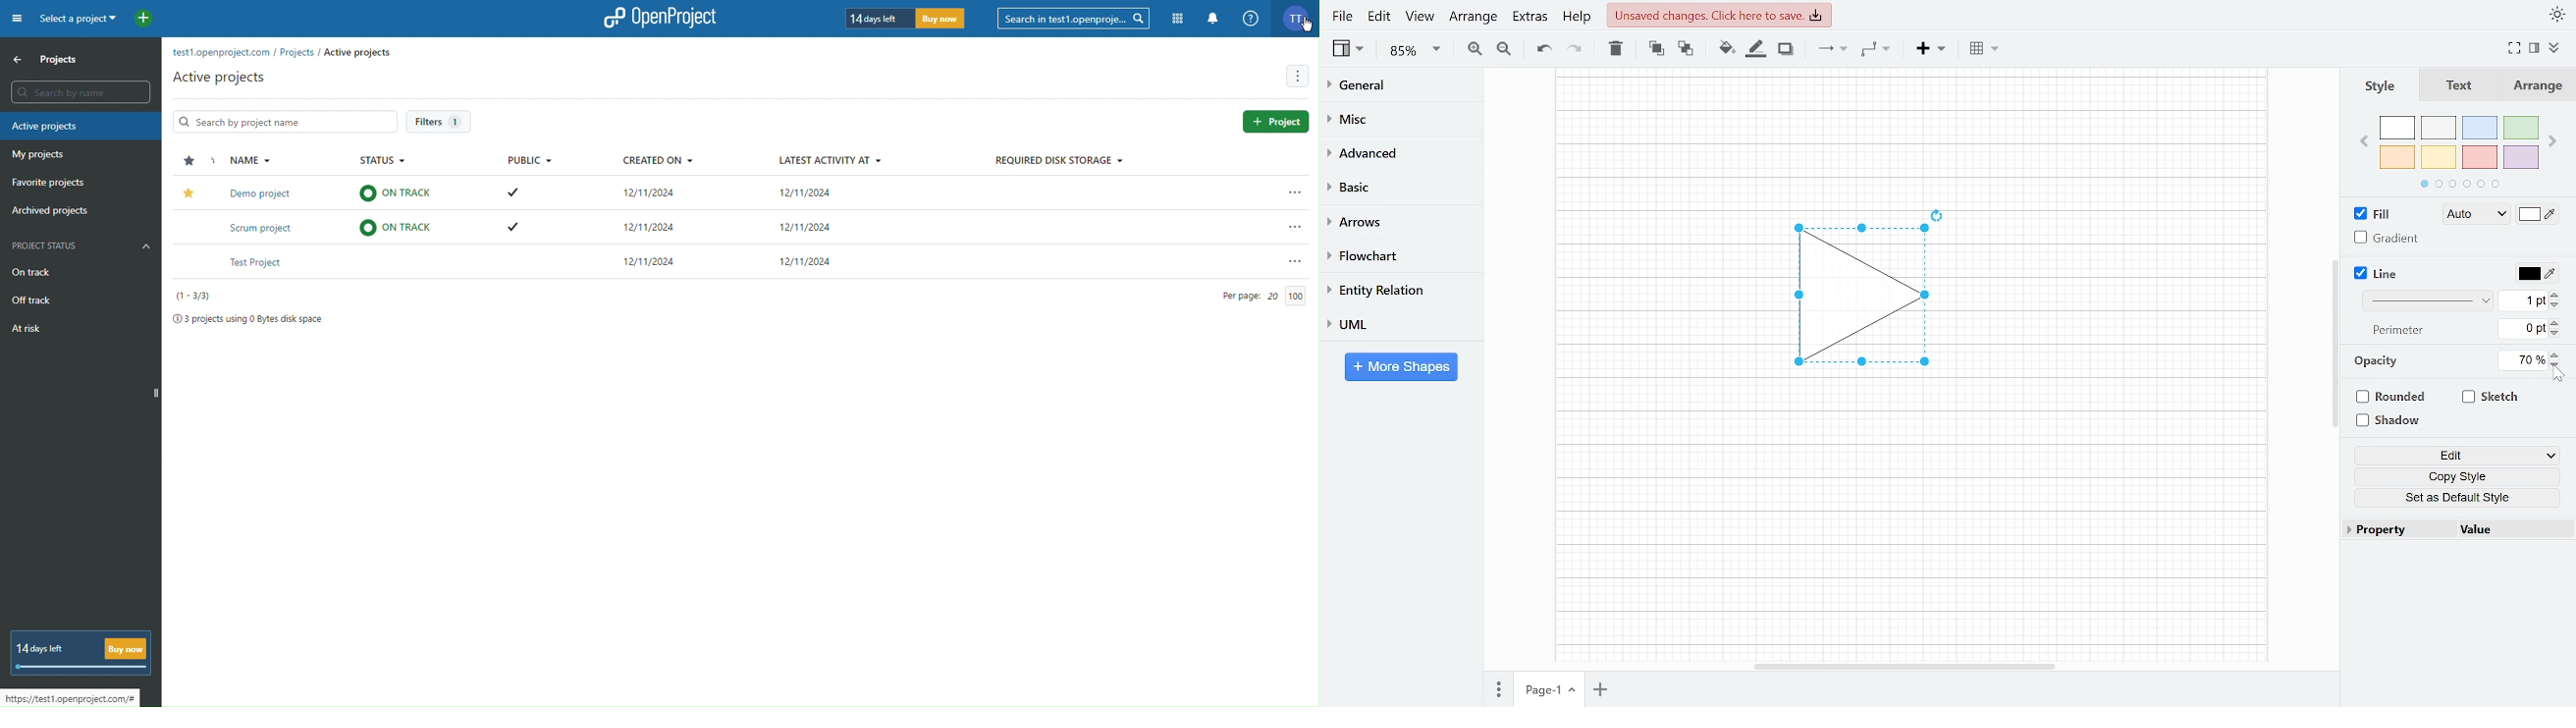 The image size is (2576, 728). Describe the element at coordinates (528, 157) in the screenshot. I see `Public` at that location.